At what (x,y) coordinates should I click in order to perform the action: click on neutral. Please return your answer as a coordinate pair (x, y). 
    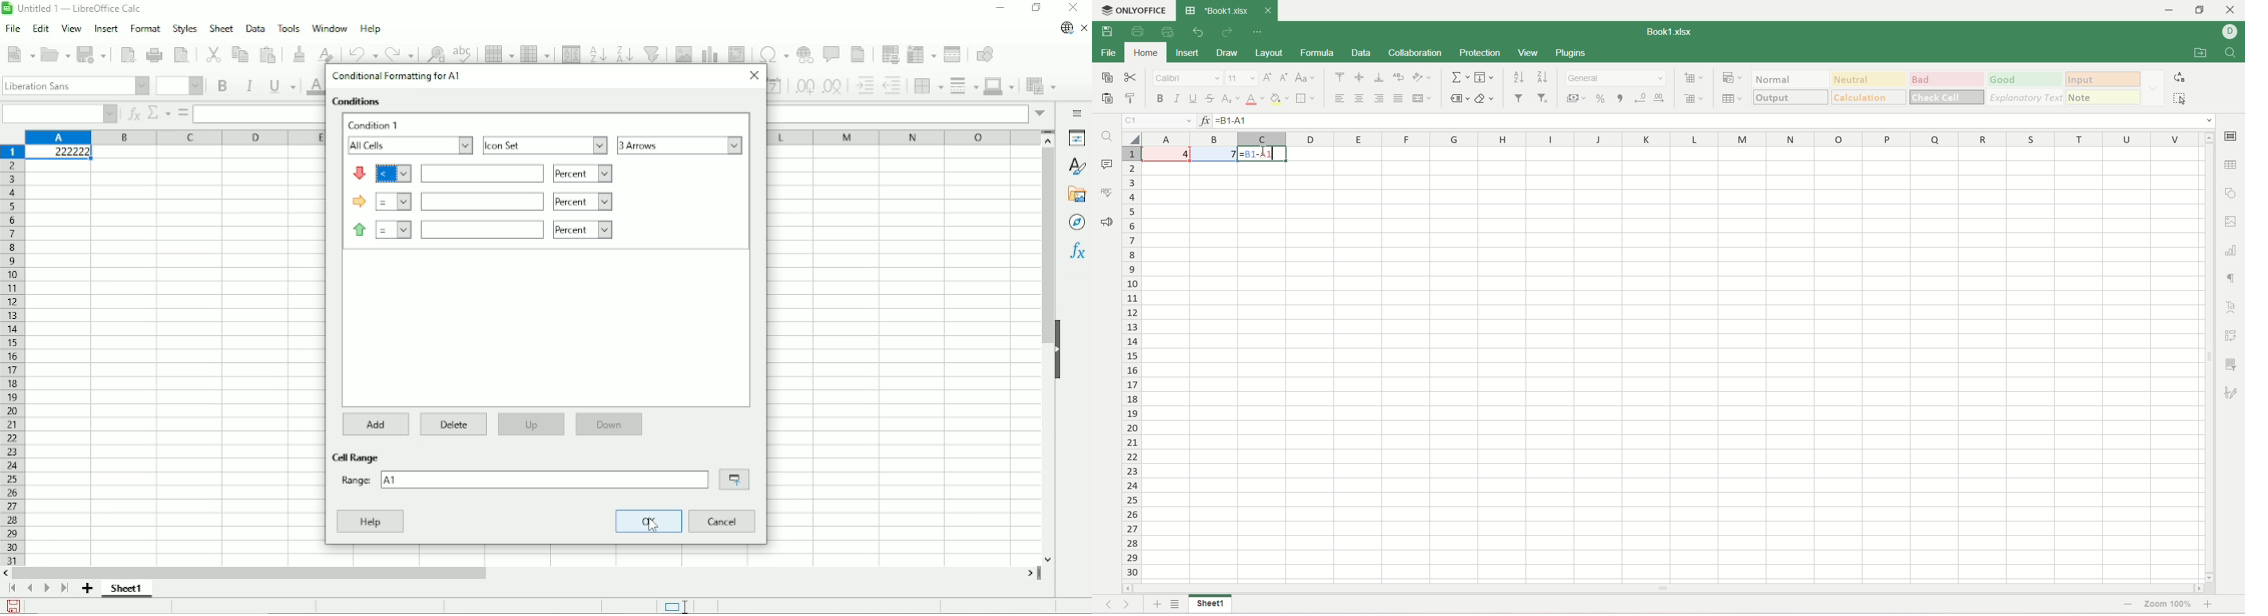
    Looking at the image, I should click on (1870, 78).